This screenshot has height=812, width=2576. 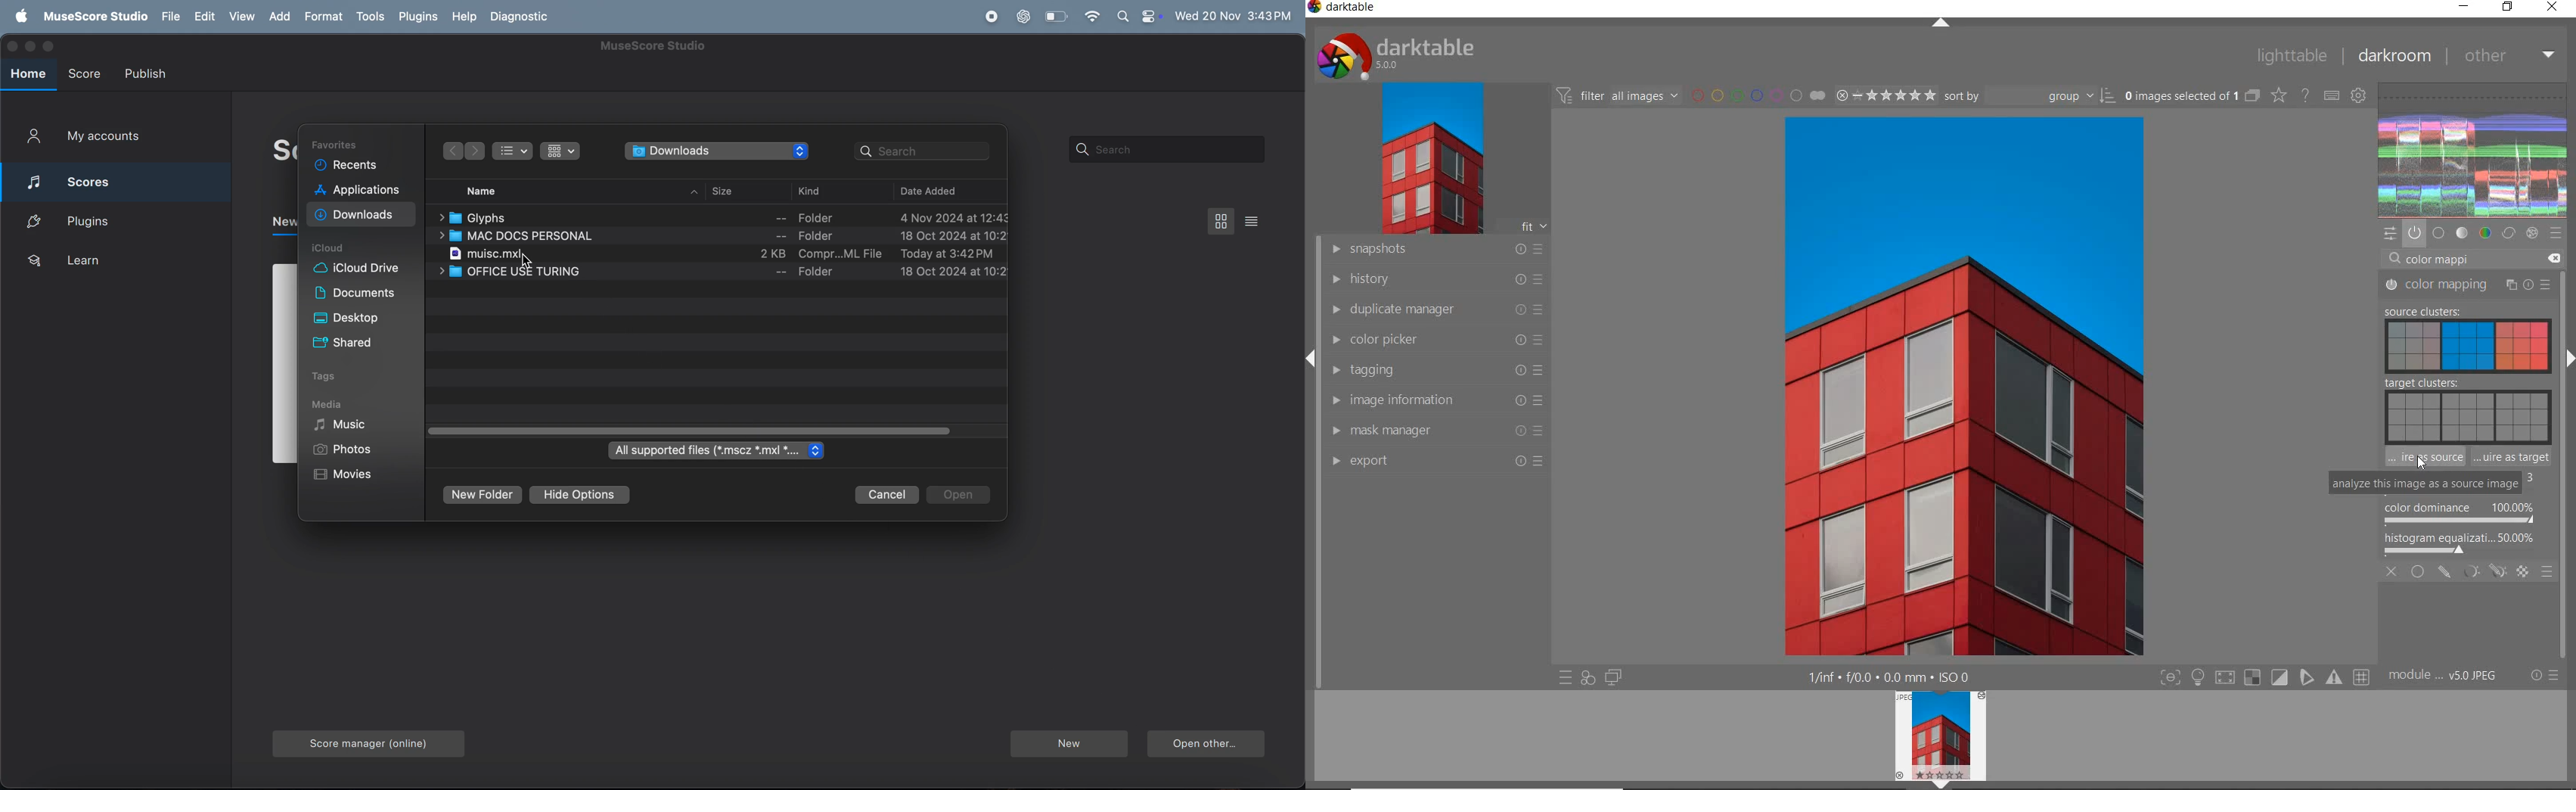 What do you see at coordinates (355, 344) in the screenshot?
I see `shared` at bounding box center [355, 344].